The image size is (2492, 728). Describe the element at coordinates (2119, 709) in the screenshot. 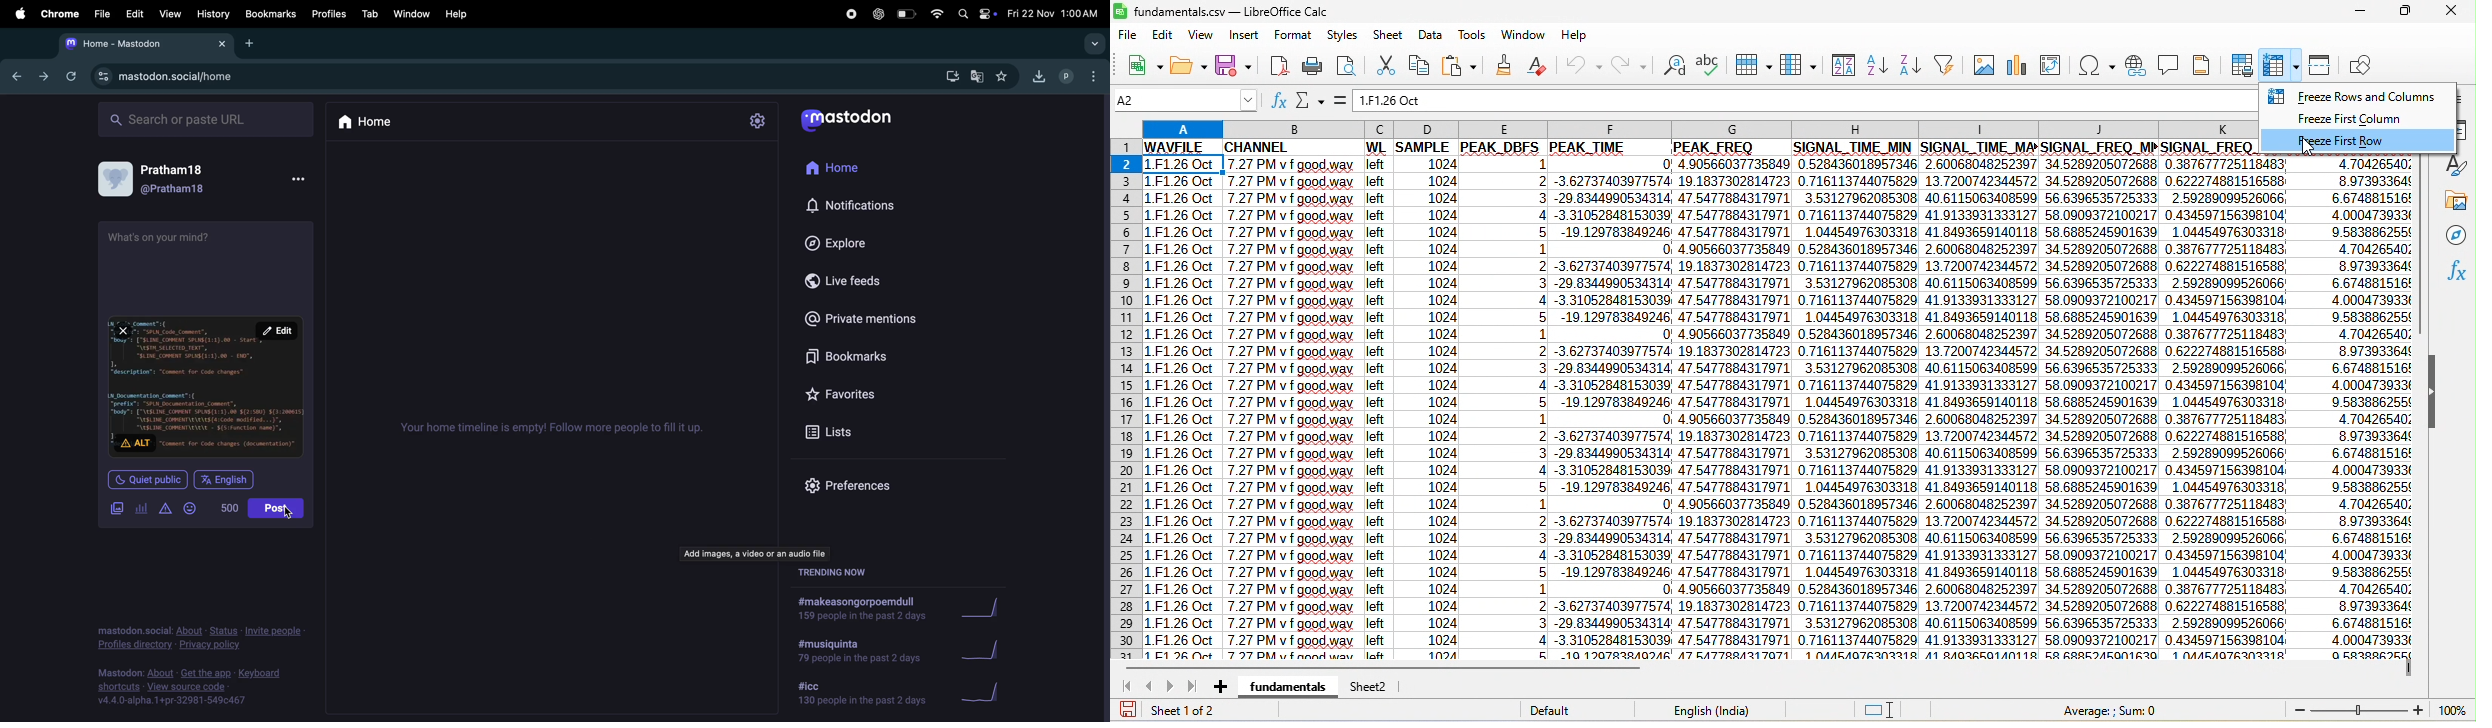

I see `average, sum =0` at that location.